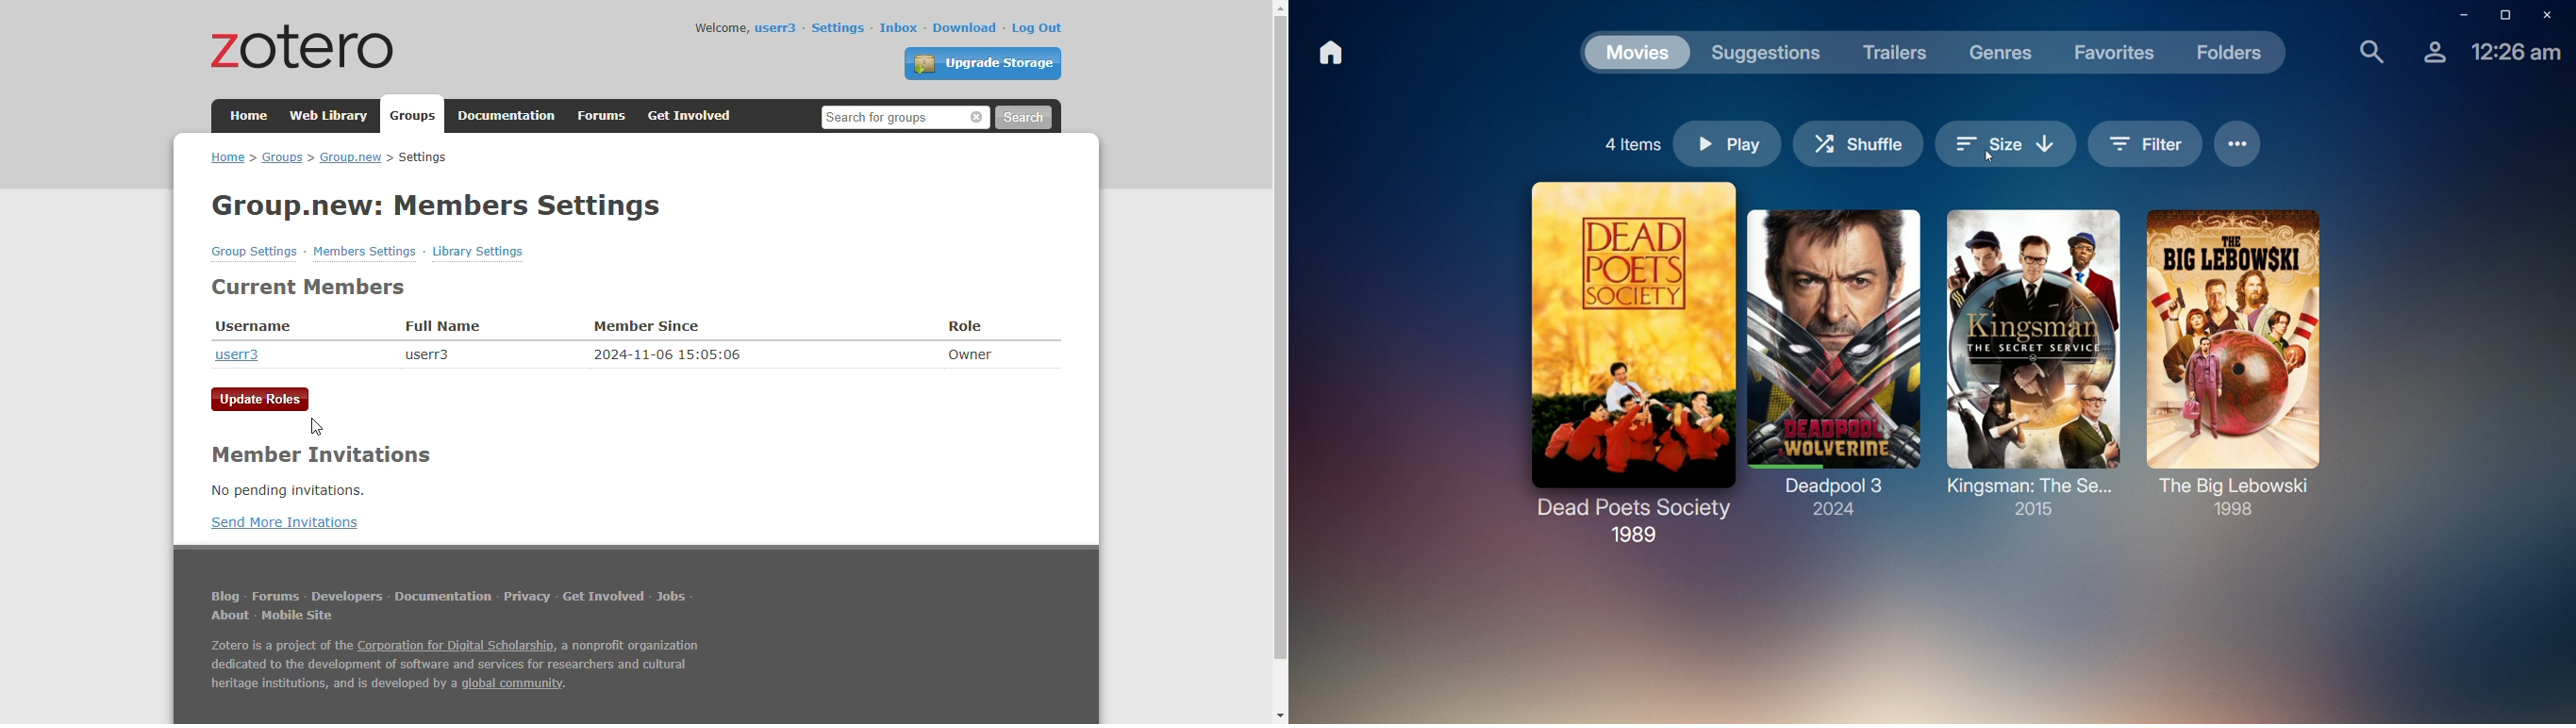 The image size is (2576, 728). What do you see at coordinates (966, 326) in the screenshot?
I see `role` at bounding box center [966, 326].